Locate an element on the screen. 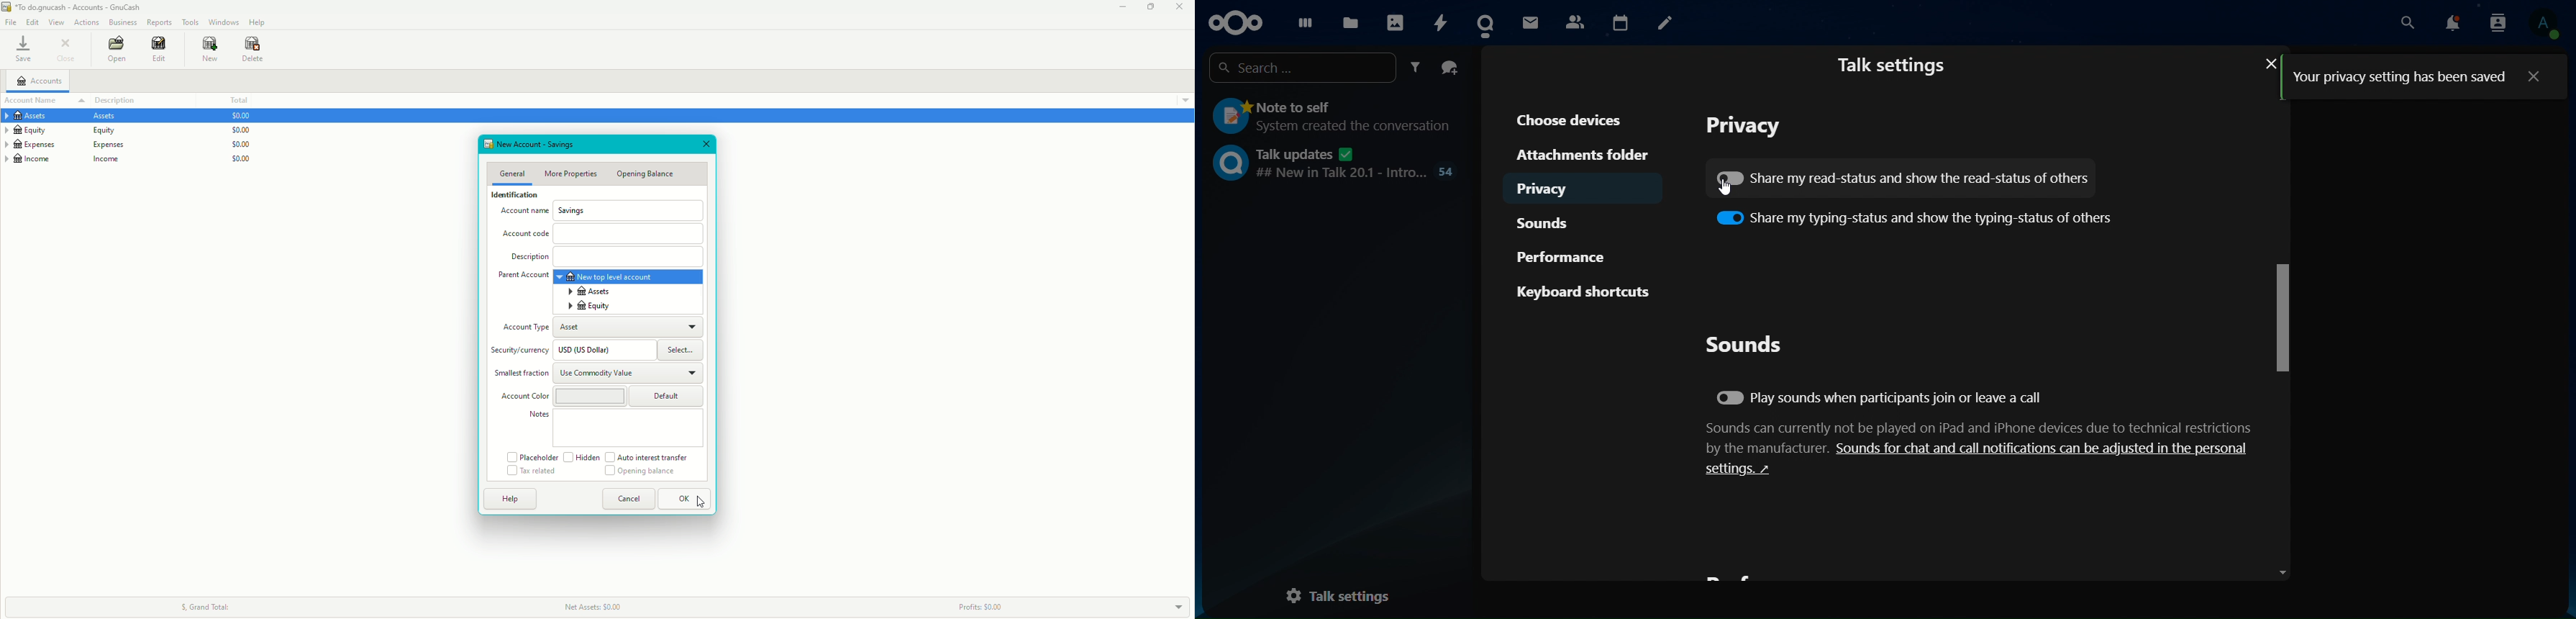 This screenshot has width=2576, height=644. Actions is located at coordinates (87, 22).